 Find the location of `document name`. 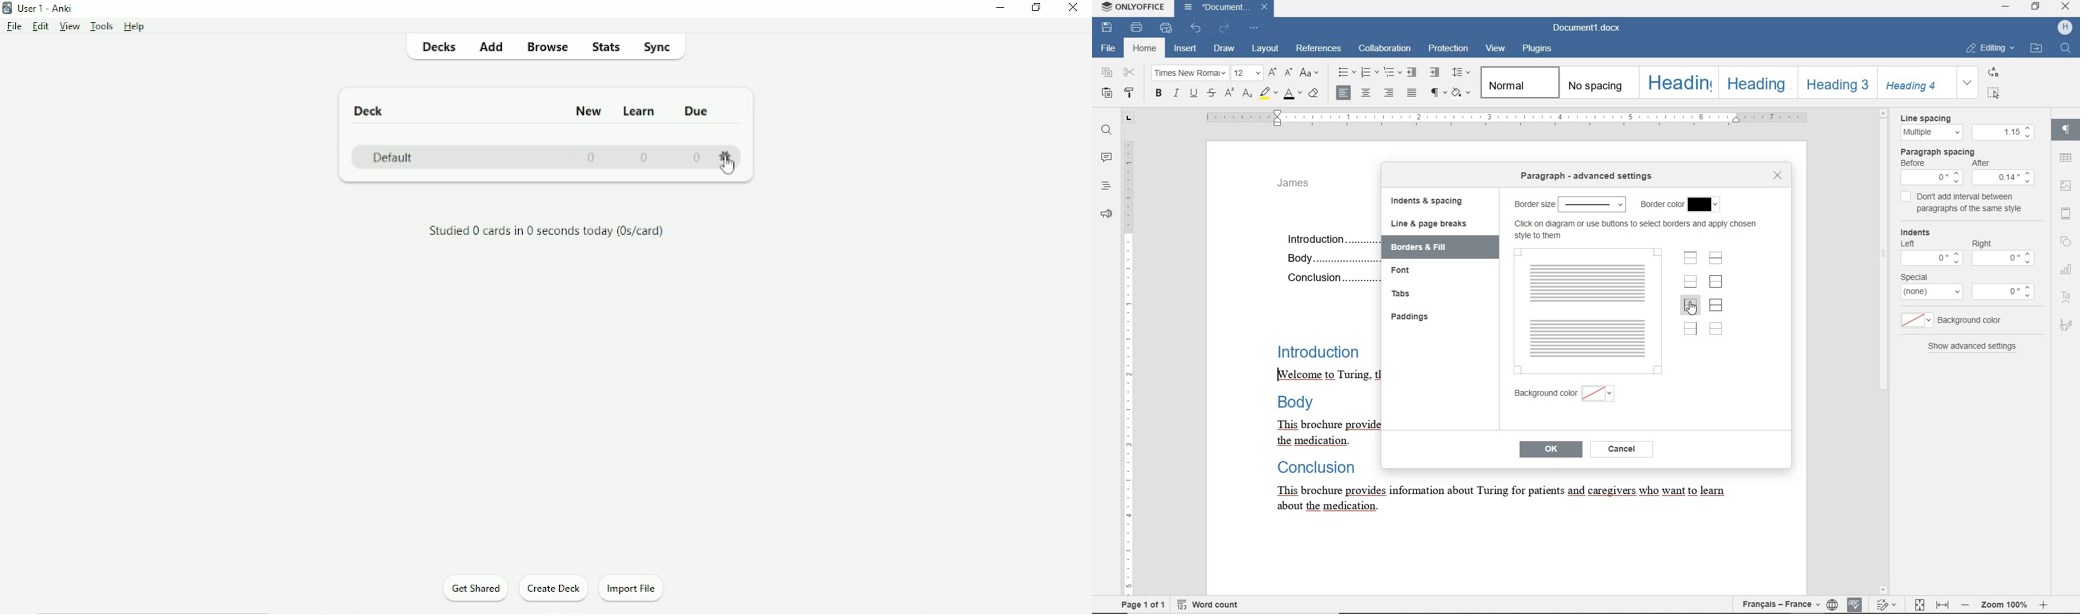

document name is located at coordinates (1587, 28).